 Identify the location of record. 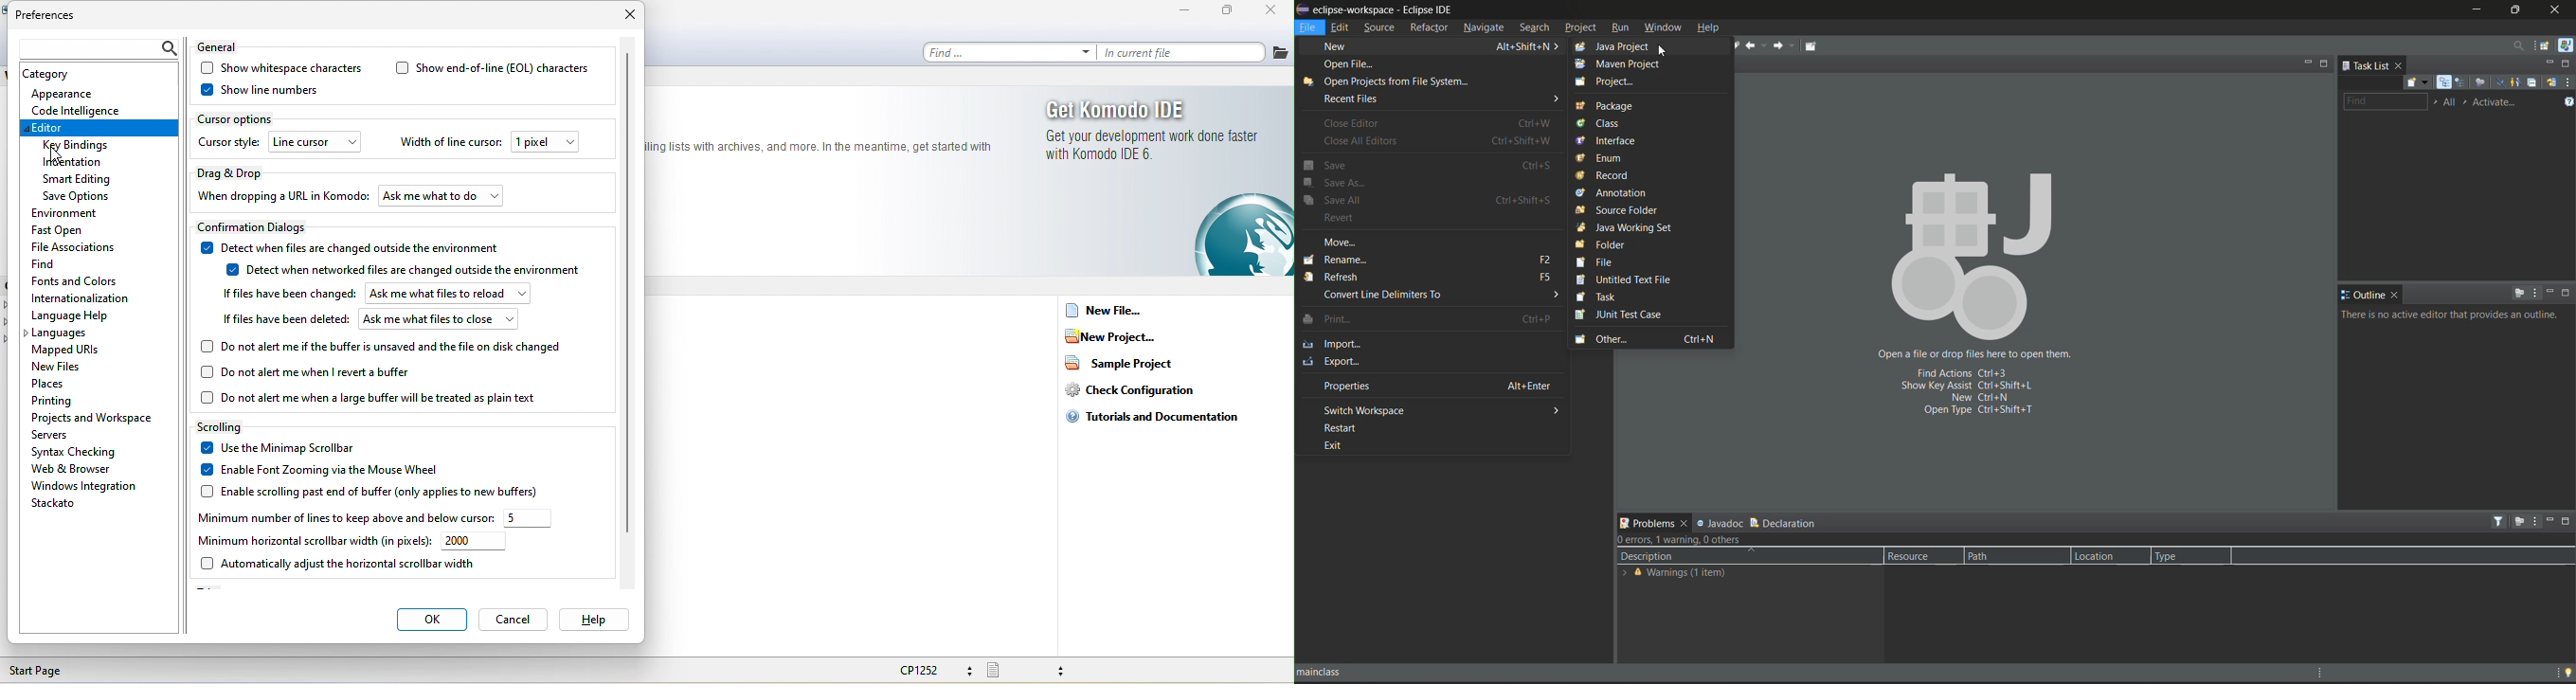
(1611, 175).